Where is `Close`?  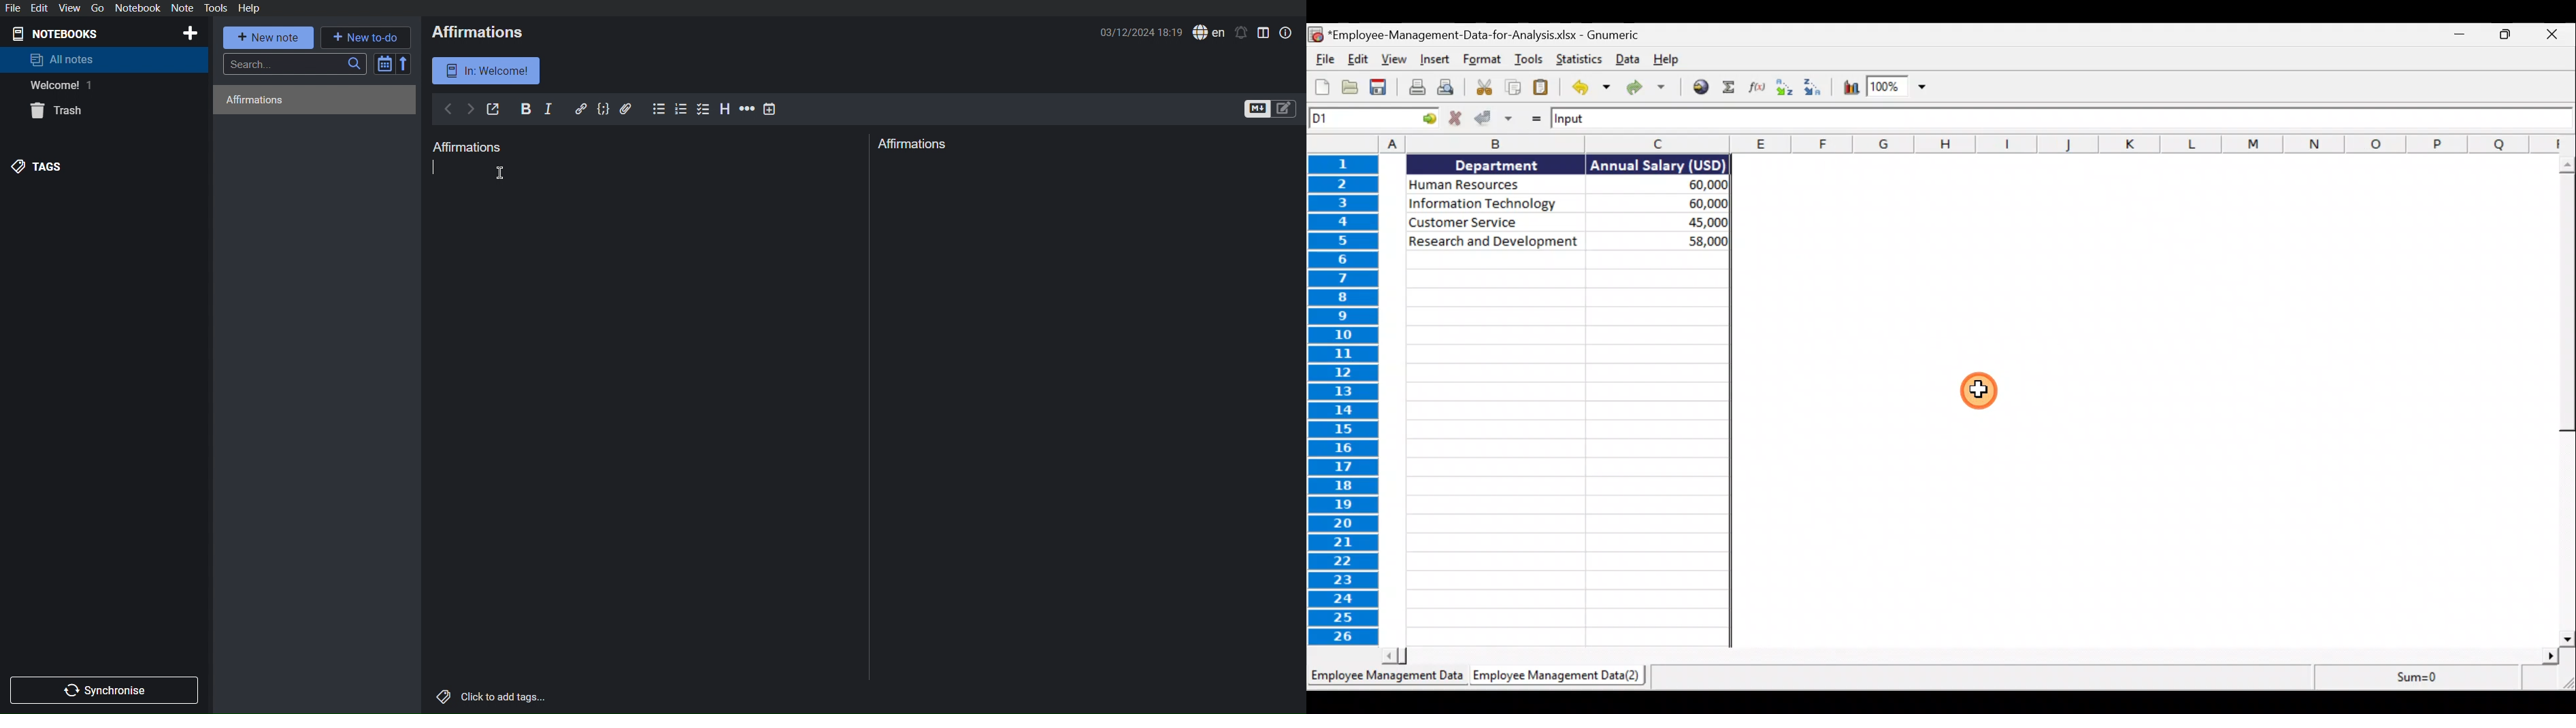 Close is located at coordinates (2555, 33).